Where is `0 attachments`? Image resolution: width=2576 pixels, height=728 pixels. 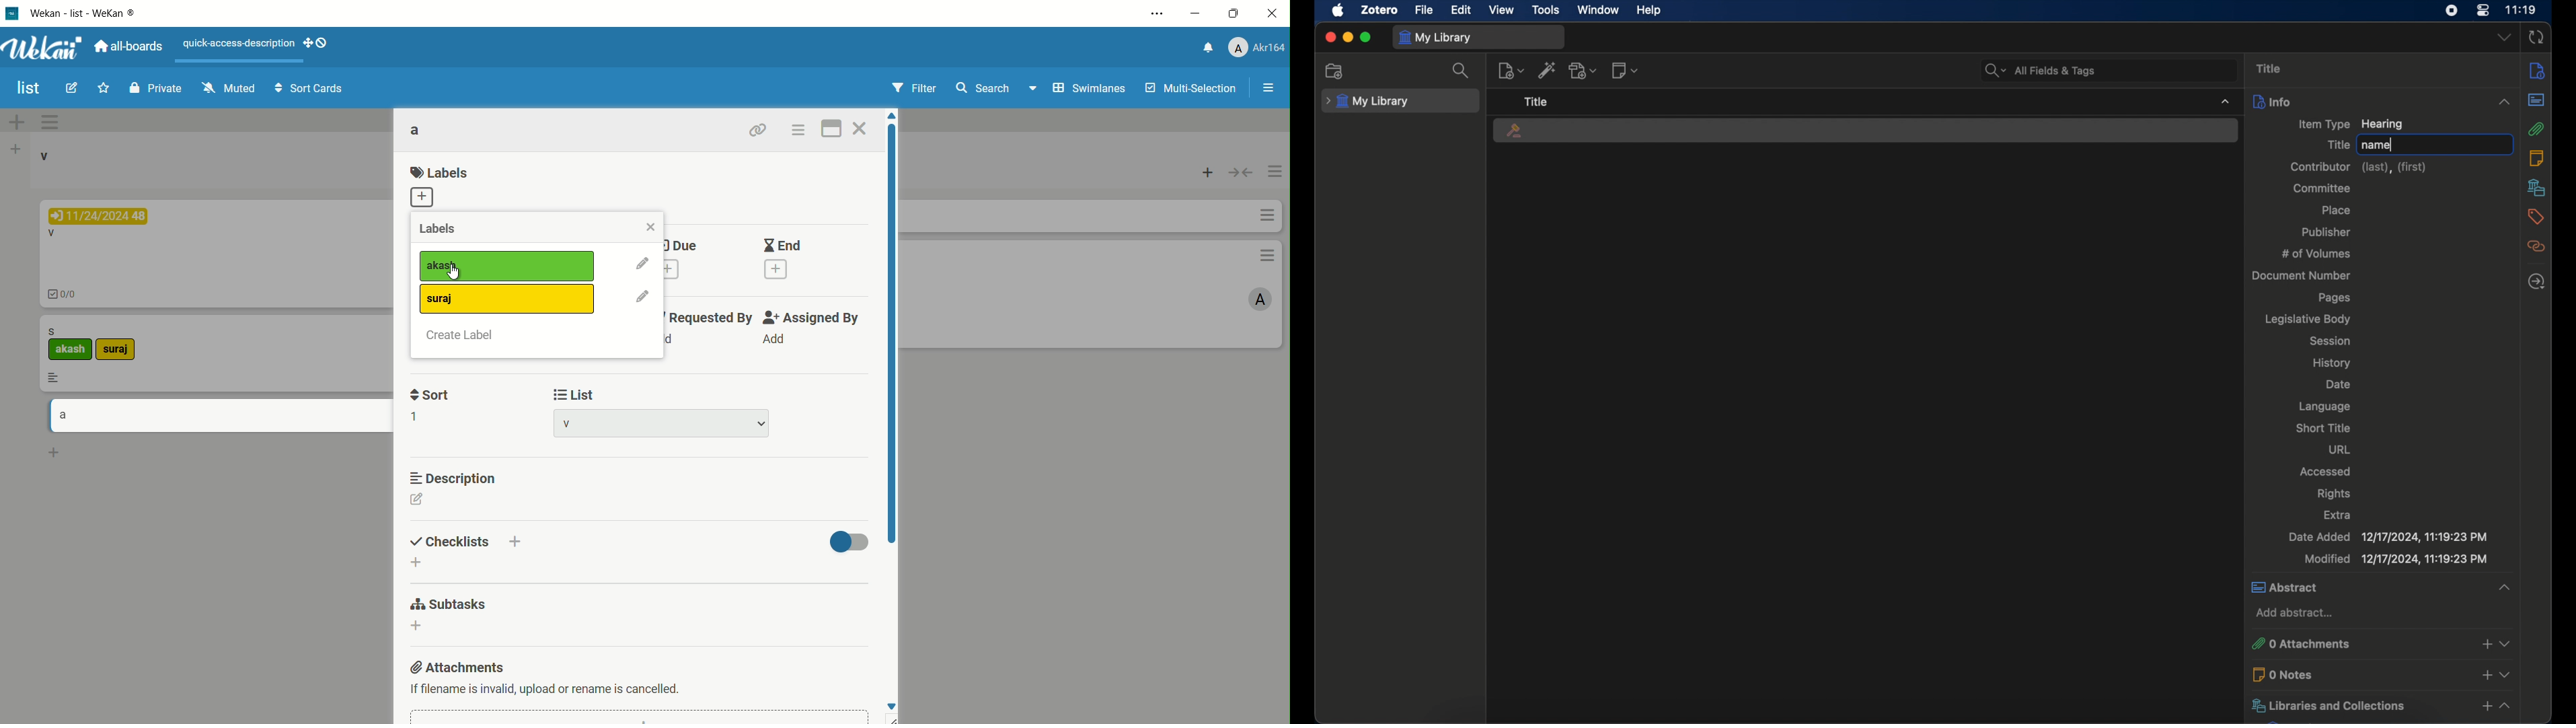
0 attachments is located at coordinates (2384, 644).